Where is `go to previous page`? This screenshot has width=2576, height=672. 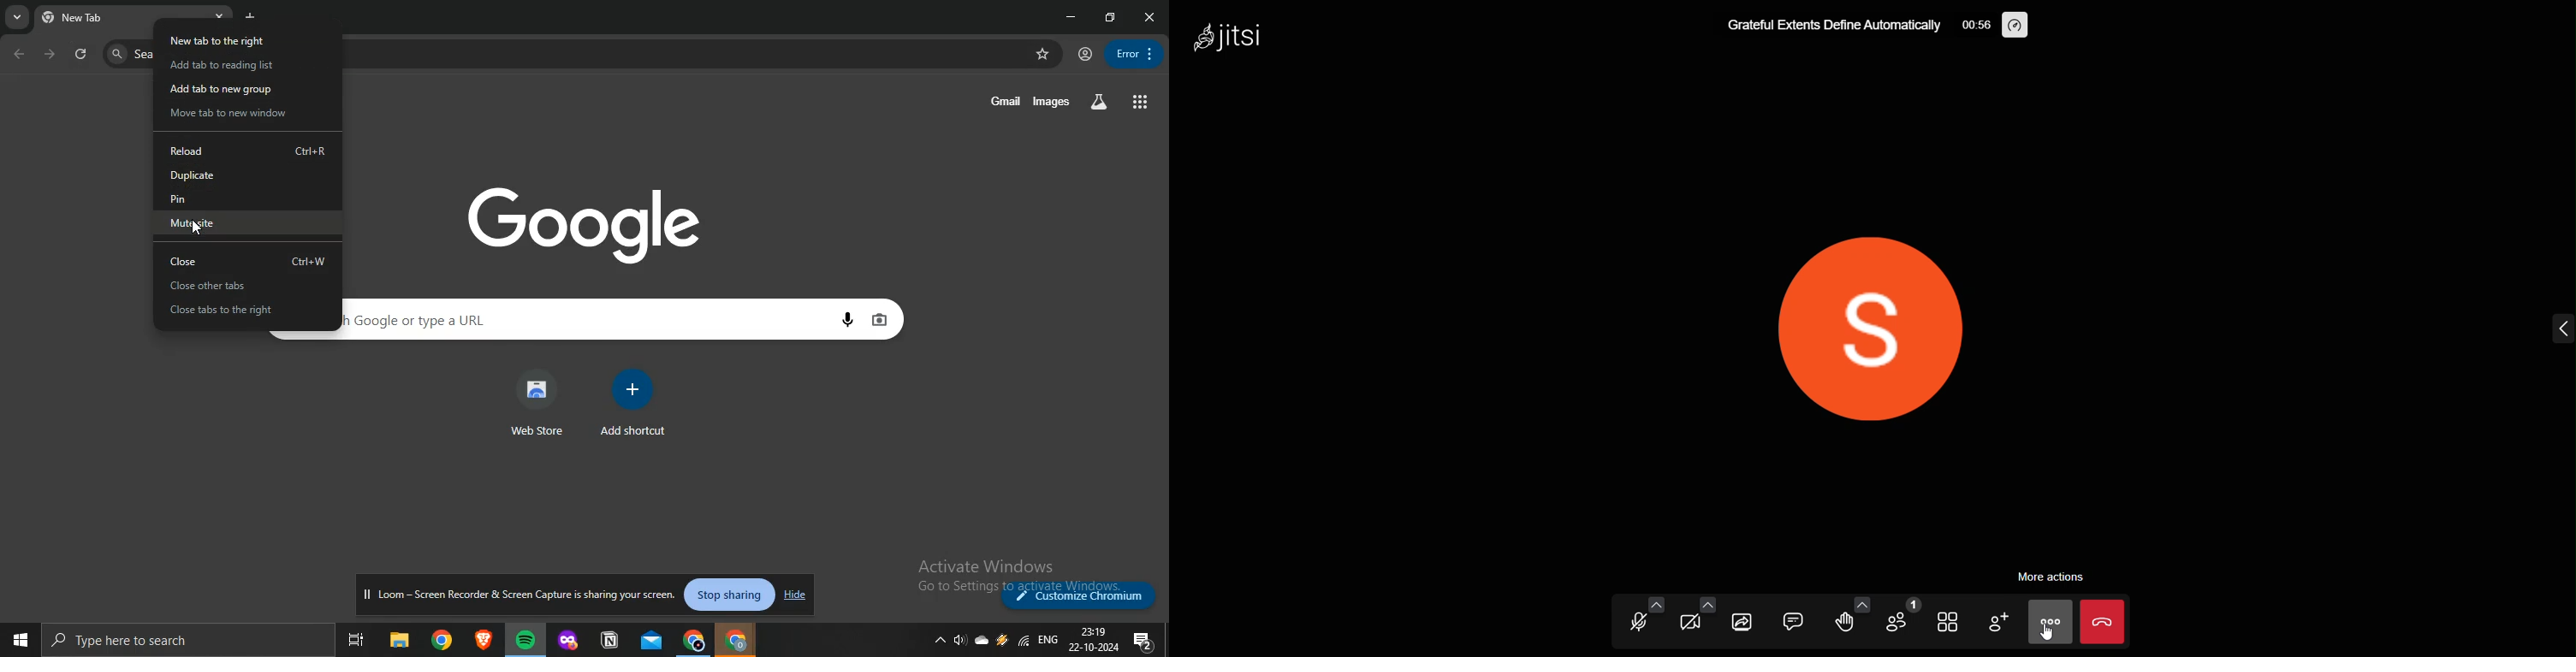
go to previous page is located at coordinates (21, 55).